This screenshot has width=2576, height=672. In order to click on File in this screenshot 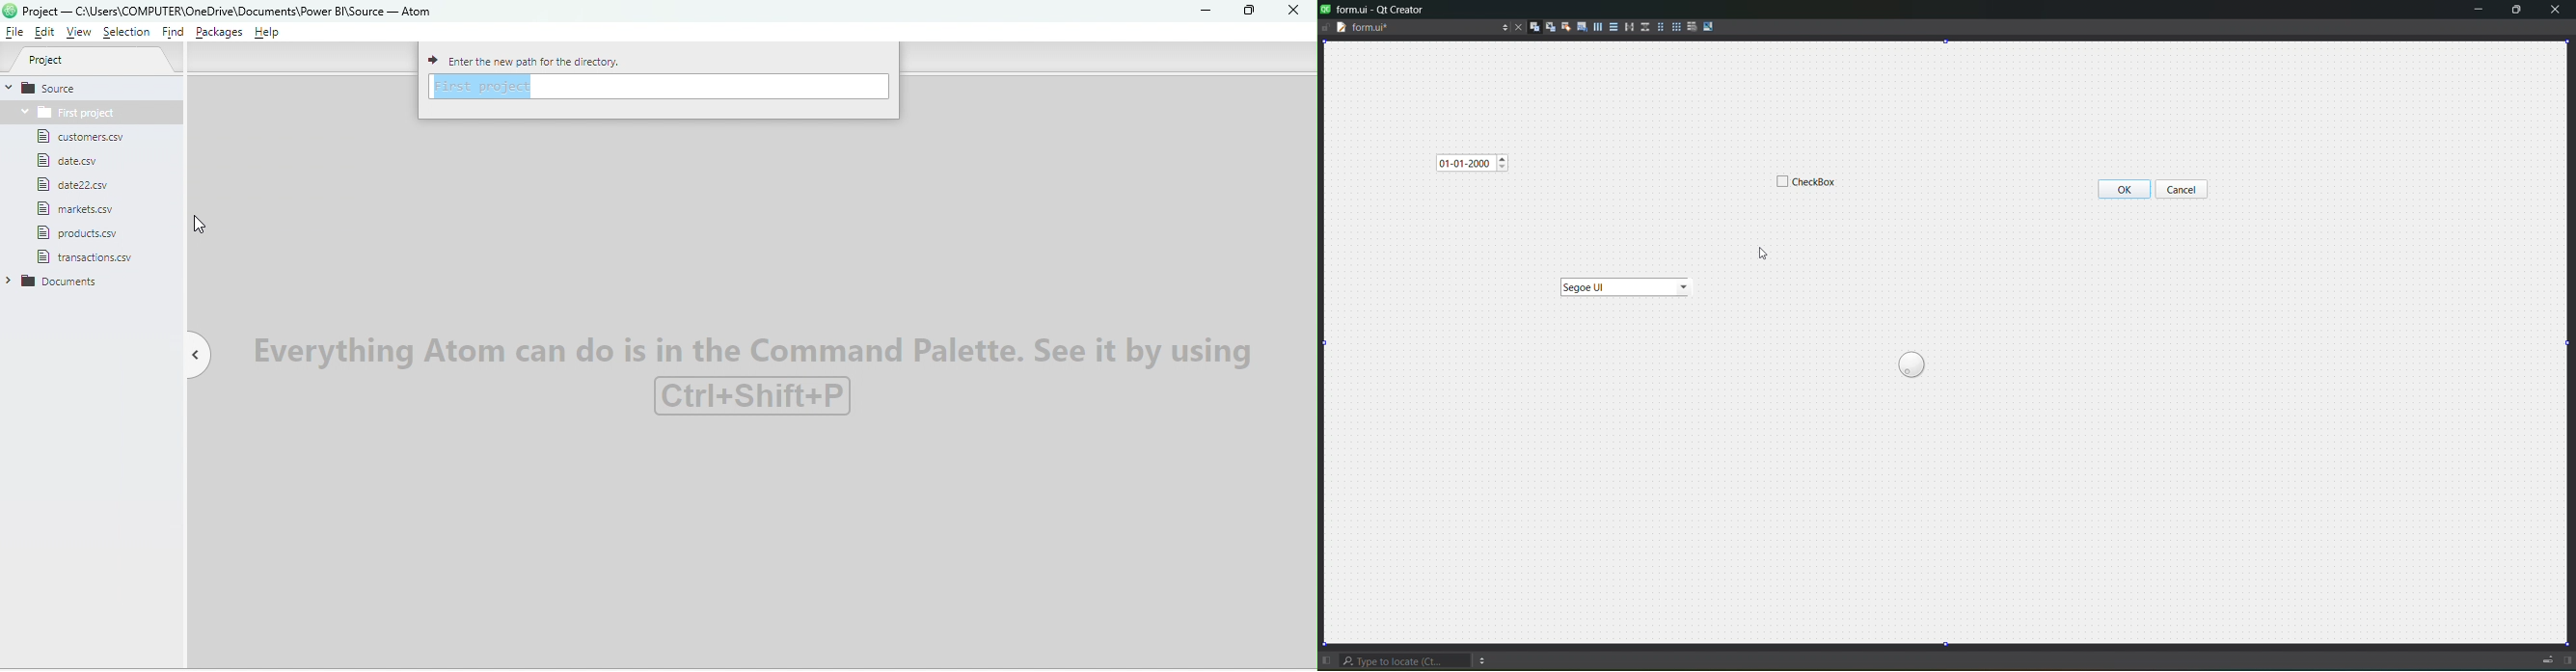, I will do `click(14, 33)`.